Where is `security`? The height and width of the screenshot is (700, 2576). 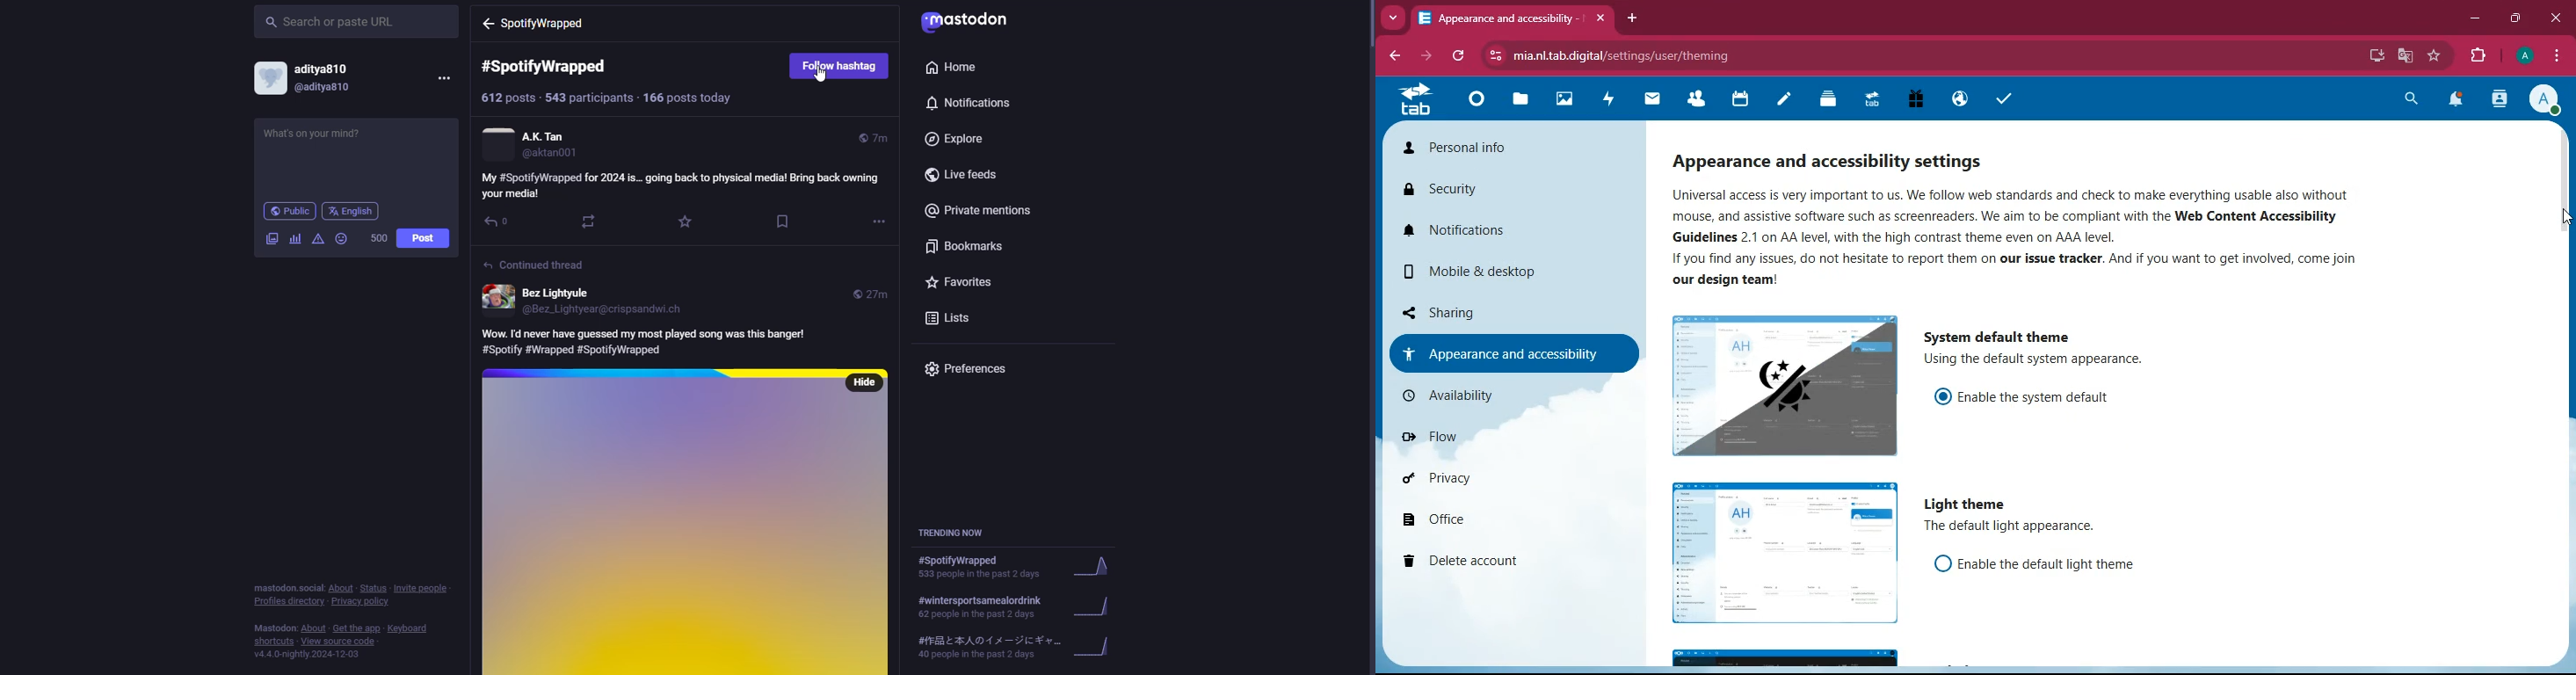 security is located at coordinates (1471, 192).